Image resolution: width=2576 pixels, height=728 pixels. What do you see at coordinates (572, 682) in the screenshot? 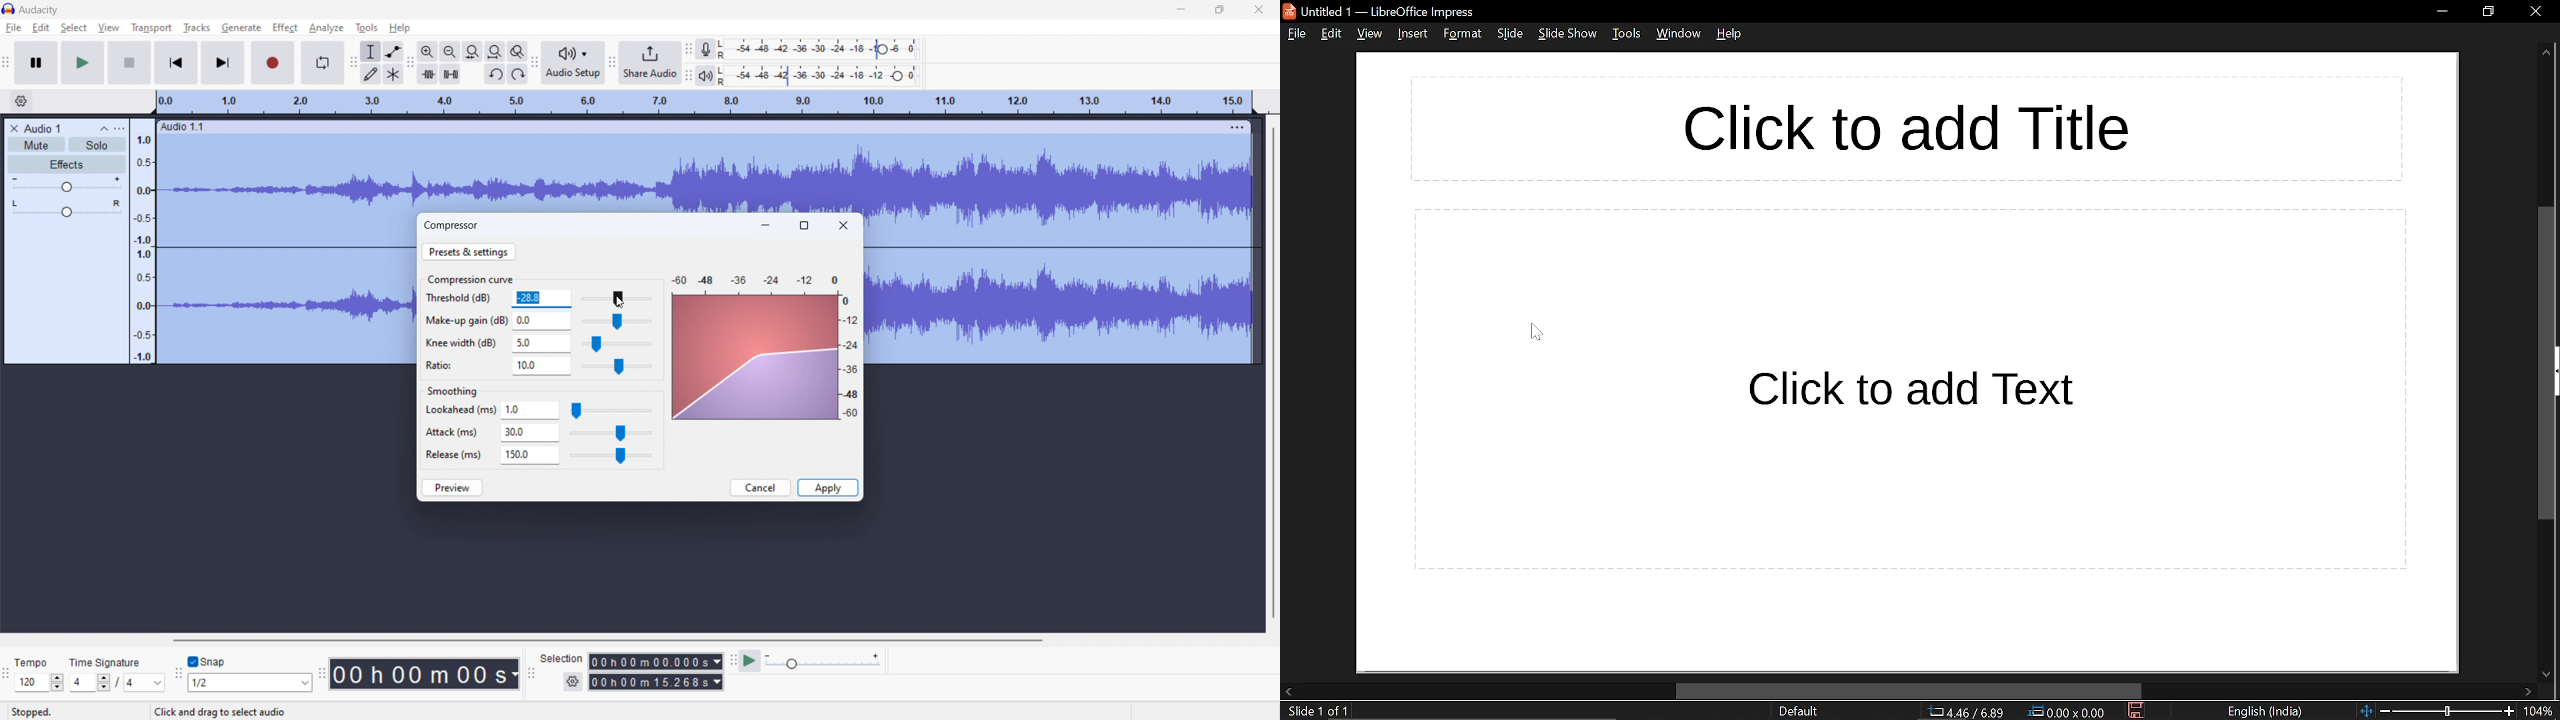
I see `settings` at bounding box center [572, 682].